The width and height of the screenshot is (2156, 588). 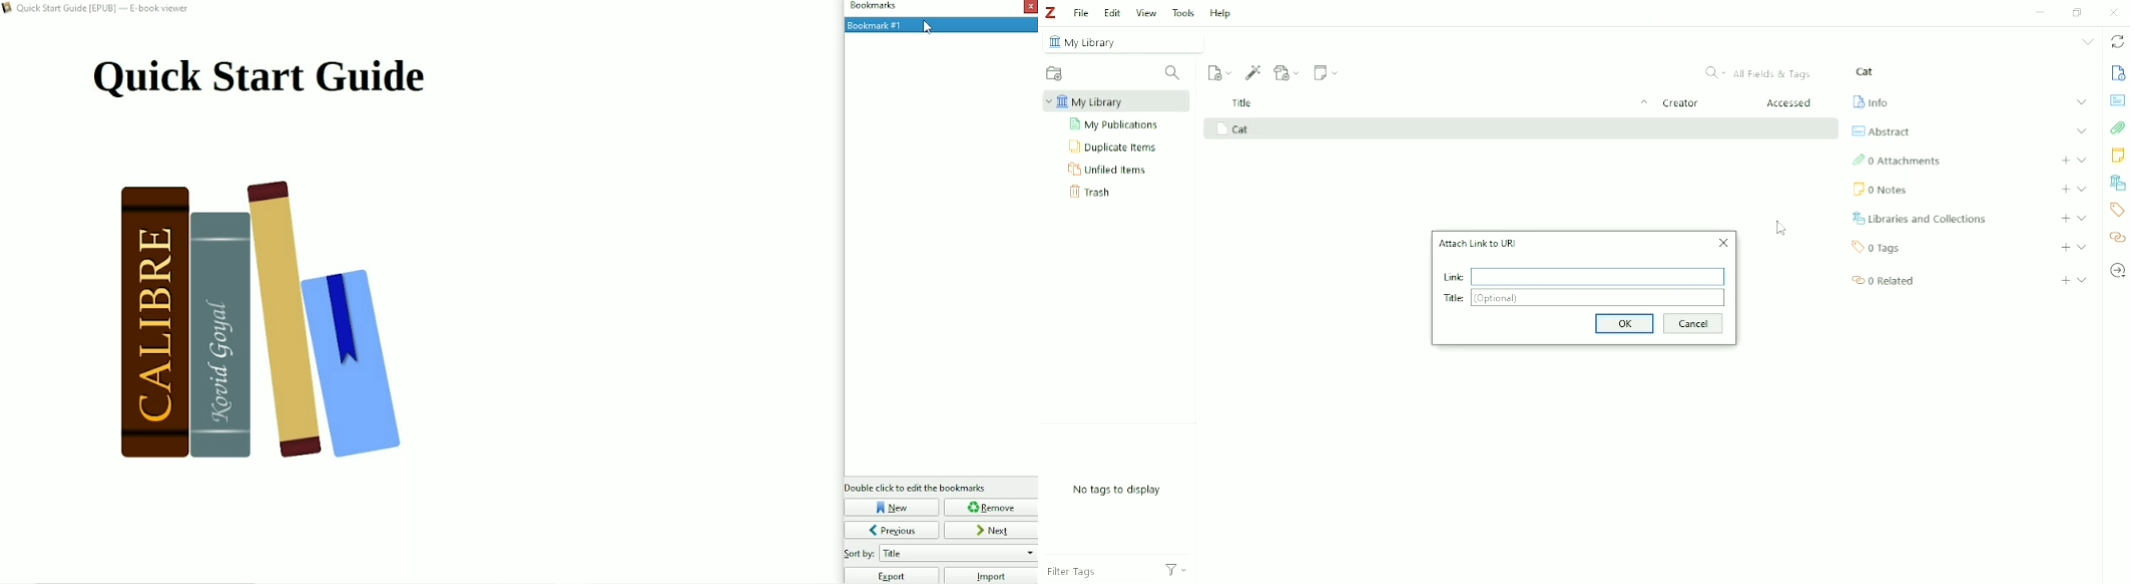 I want to click on Cat, so click(x=1865, y=71).